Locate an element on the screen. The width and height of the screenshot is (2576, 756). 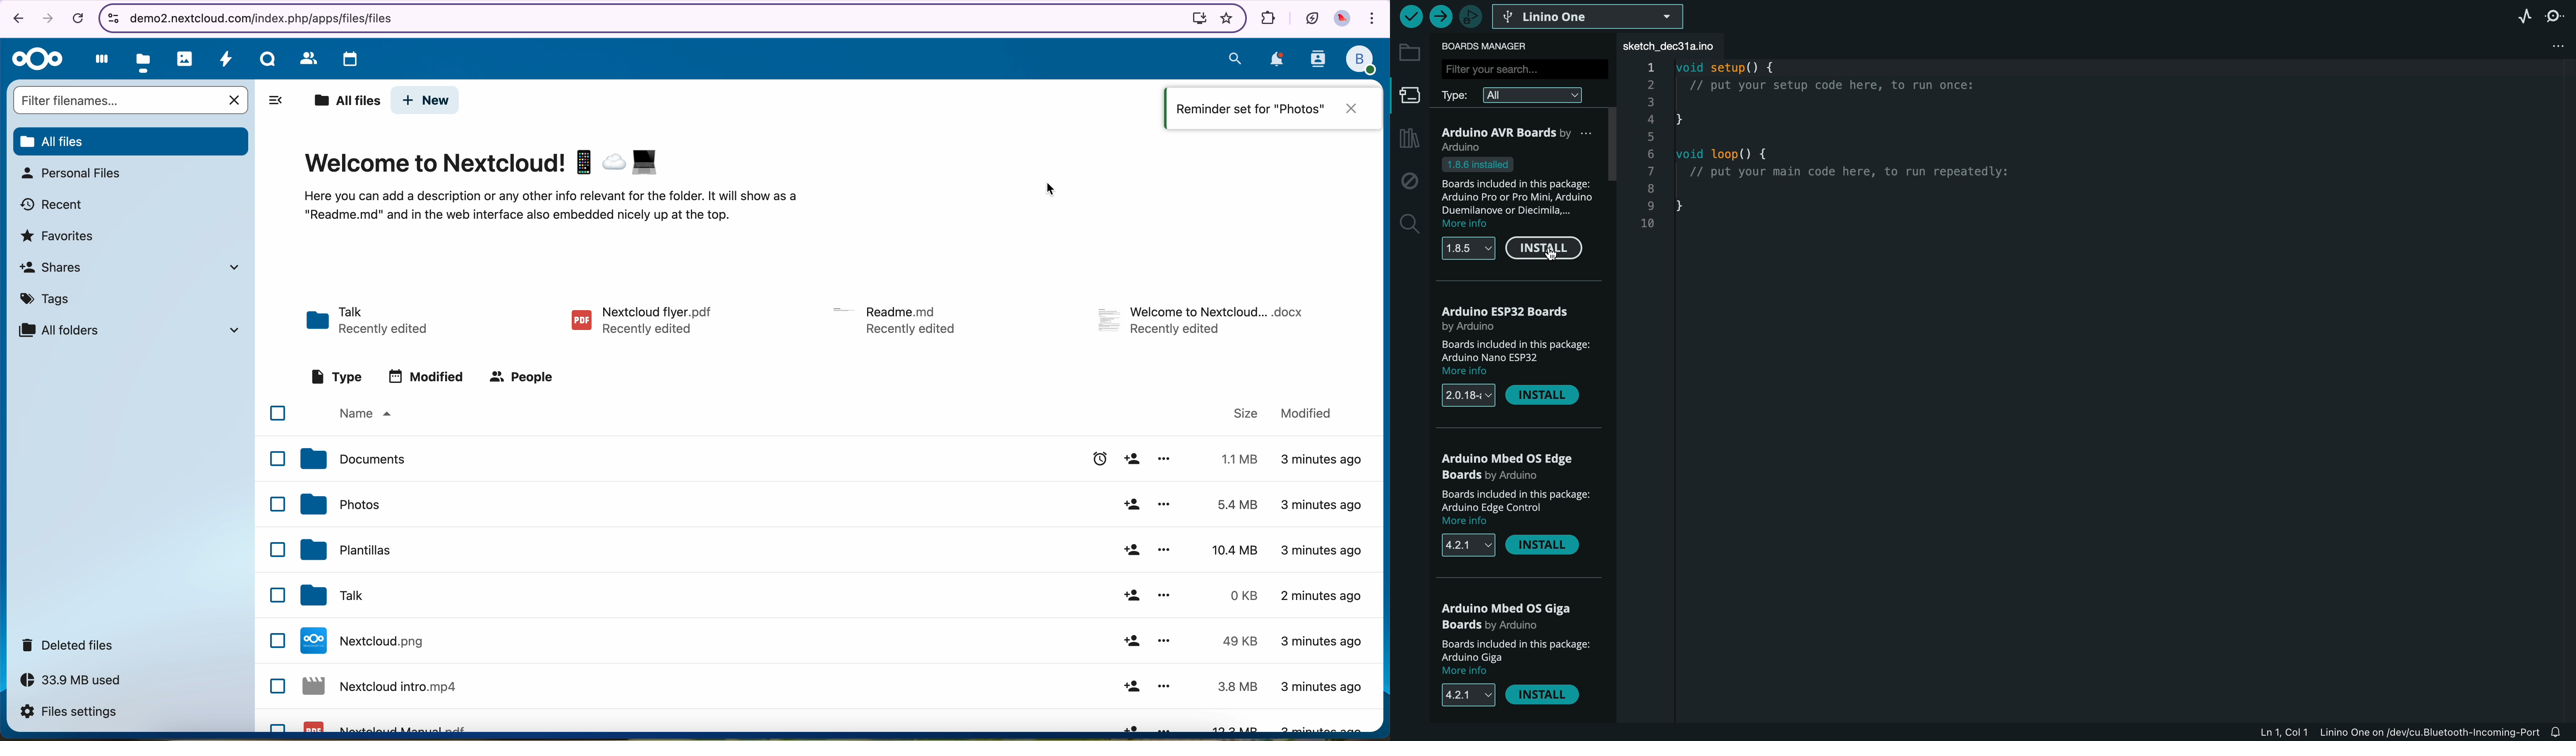
files settings is located at coordinates (69, 712).